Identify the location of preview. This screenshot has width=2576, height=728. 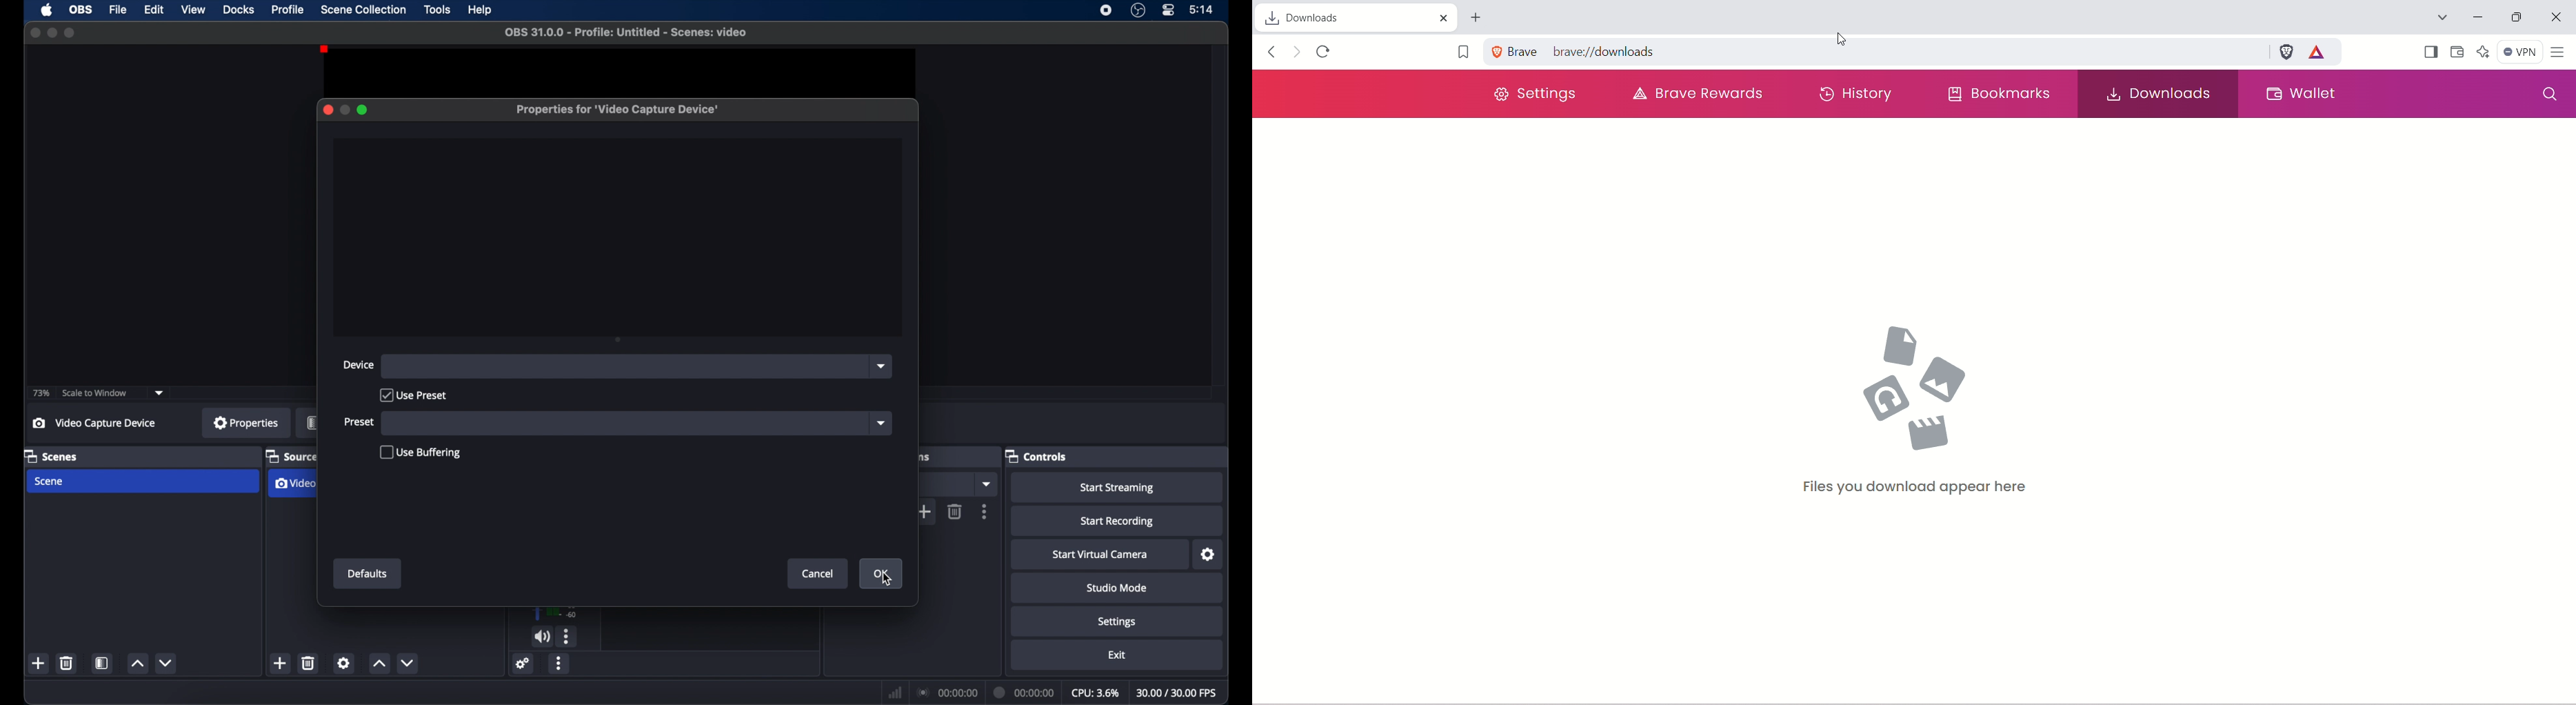
(611, 67).